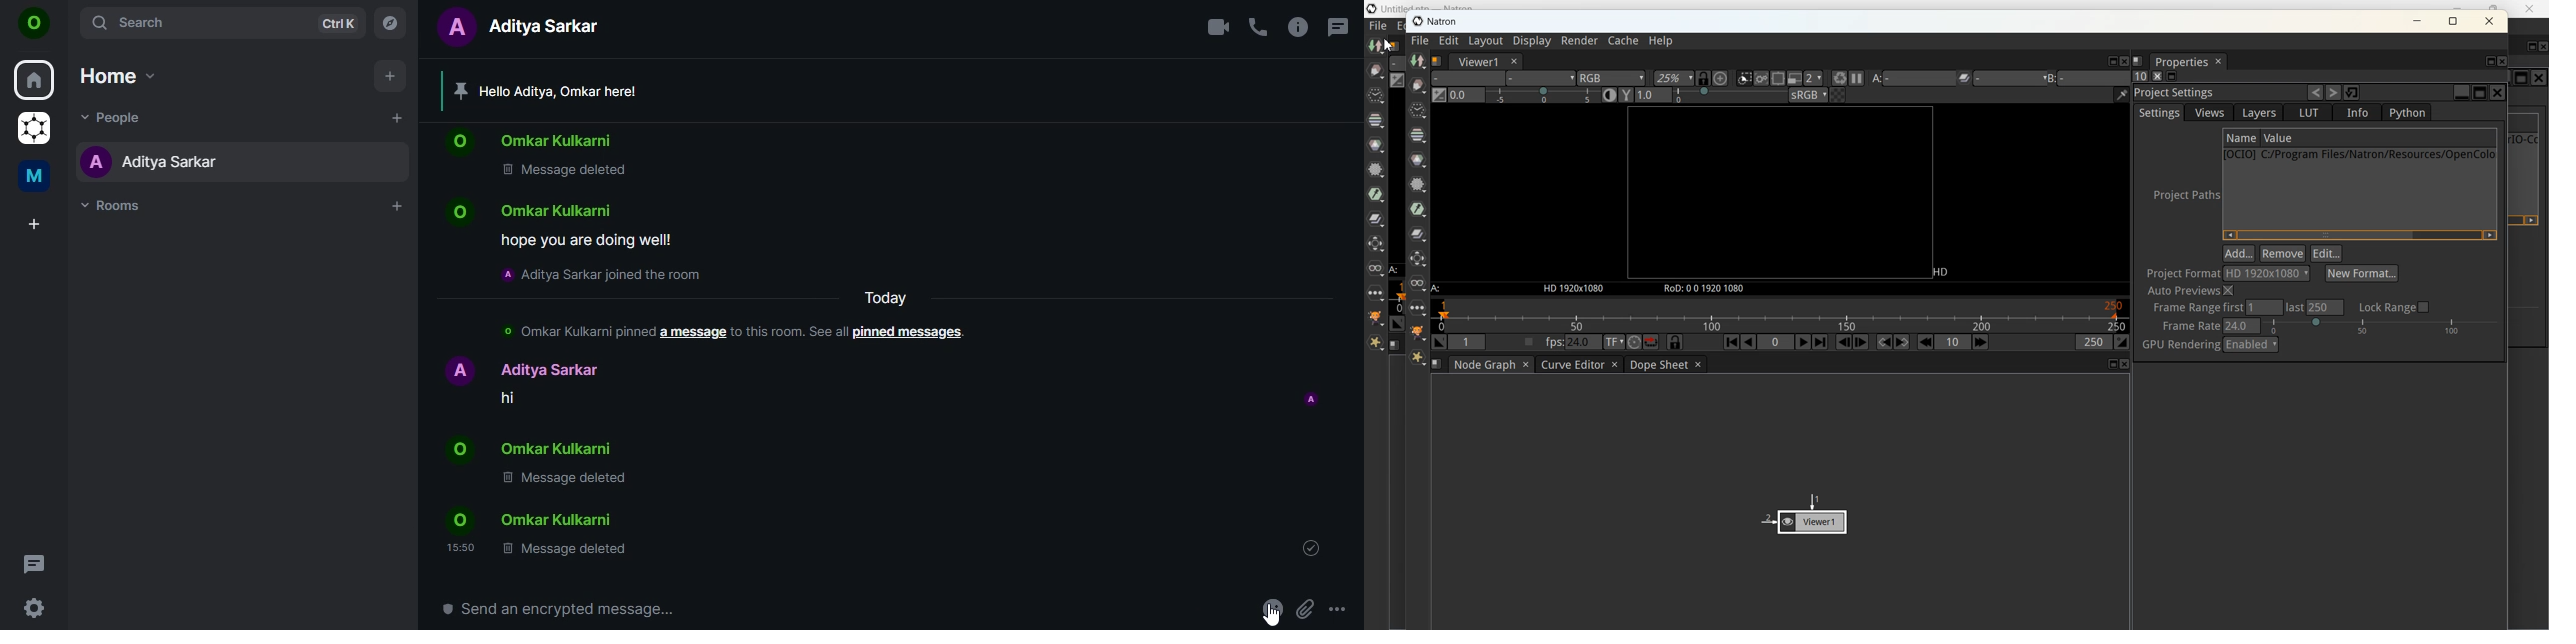 The width and height of the screenshot is (2576, 644). I want to click on quicker settings, so click(35, 608).